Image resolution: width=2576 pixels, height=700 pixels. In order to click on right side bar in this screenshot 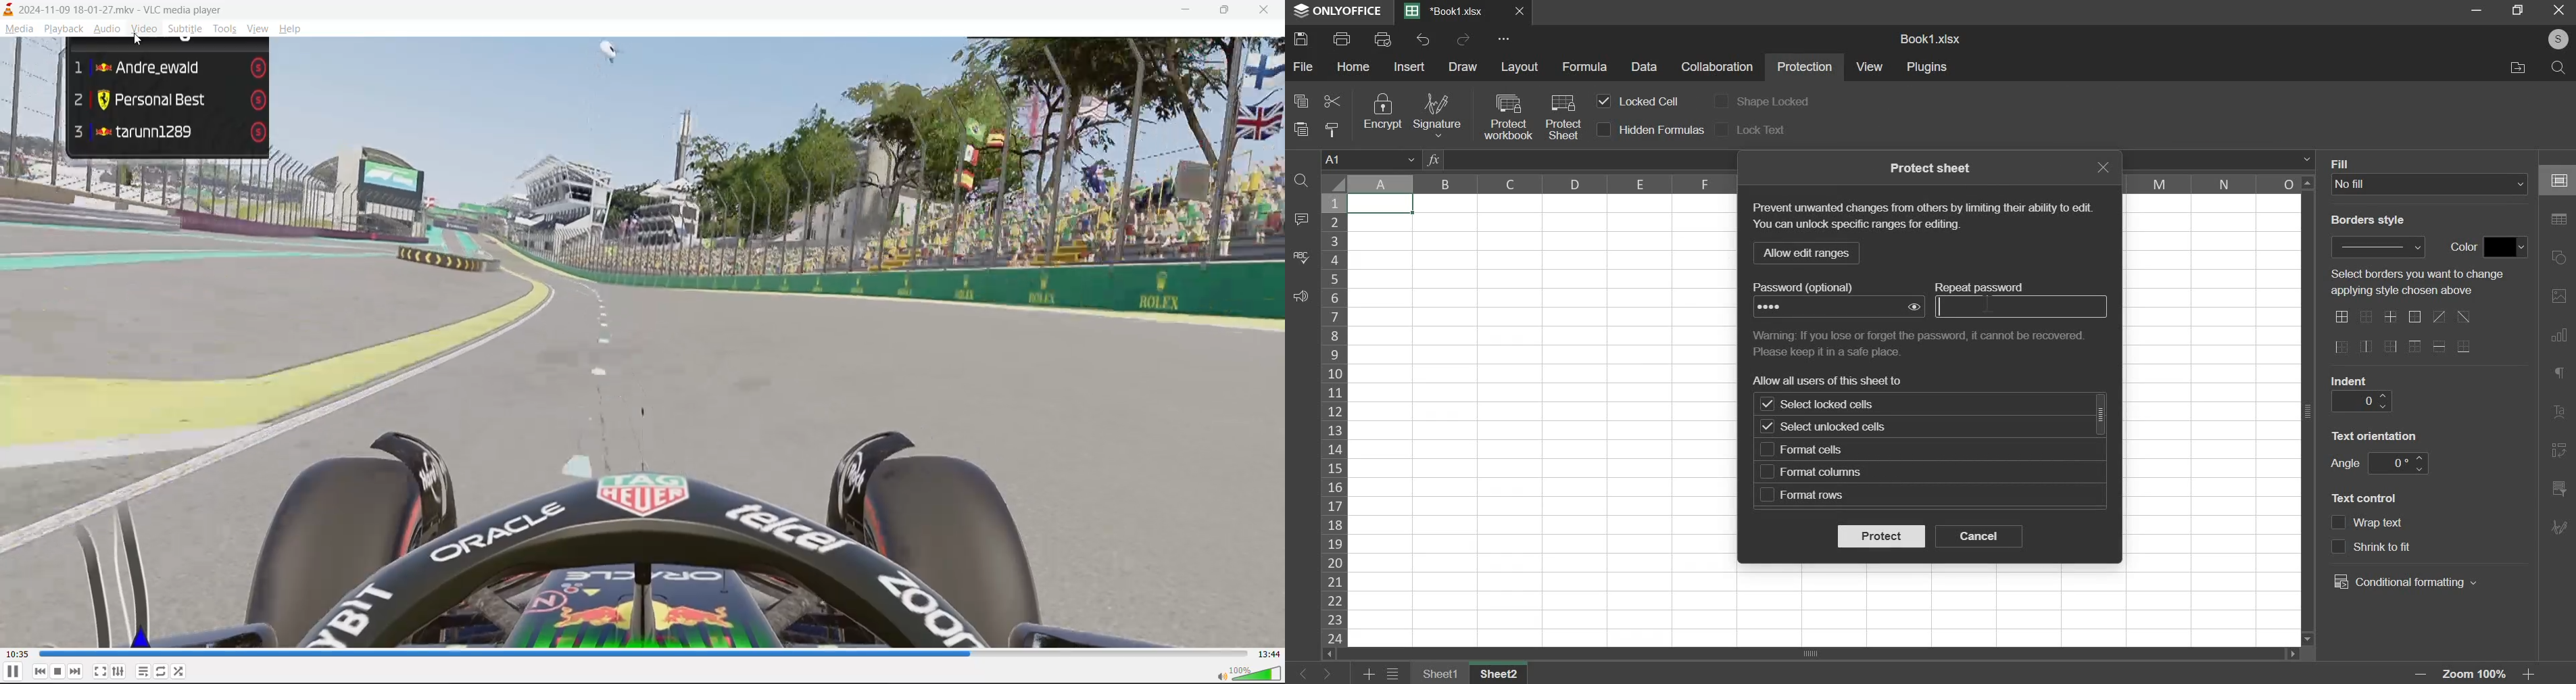, I will do `click(2559, 295)`.